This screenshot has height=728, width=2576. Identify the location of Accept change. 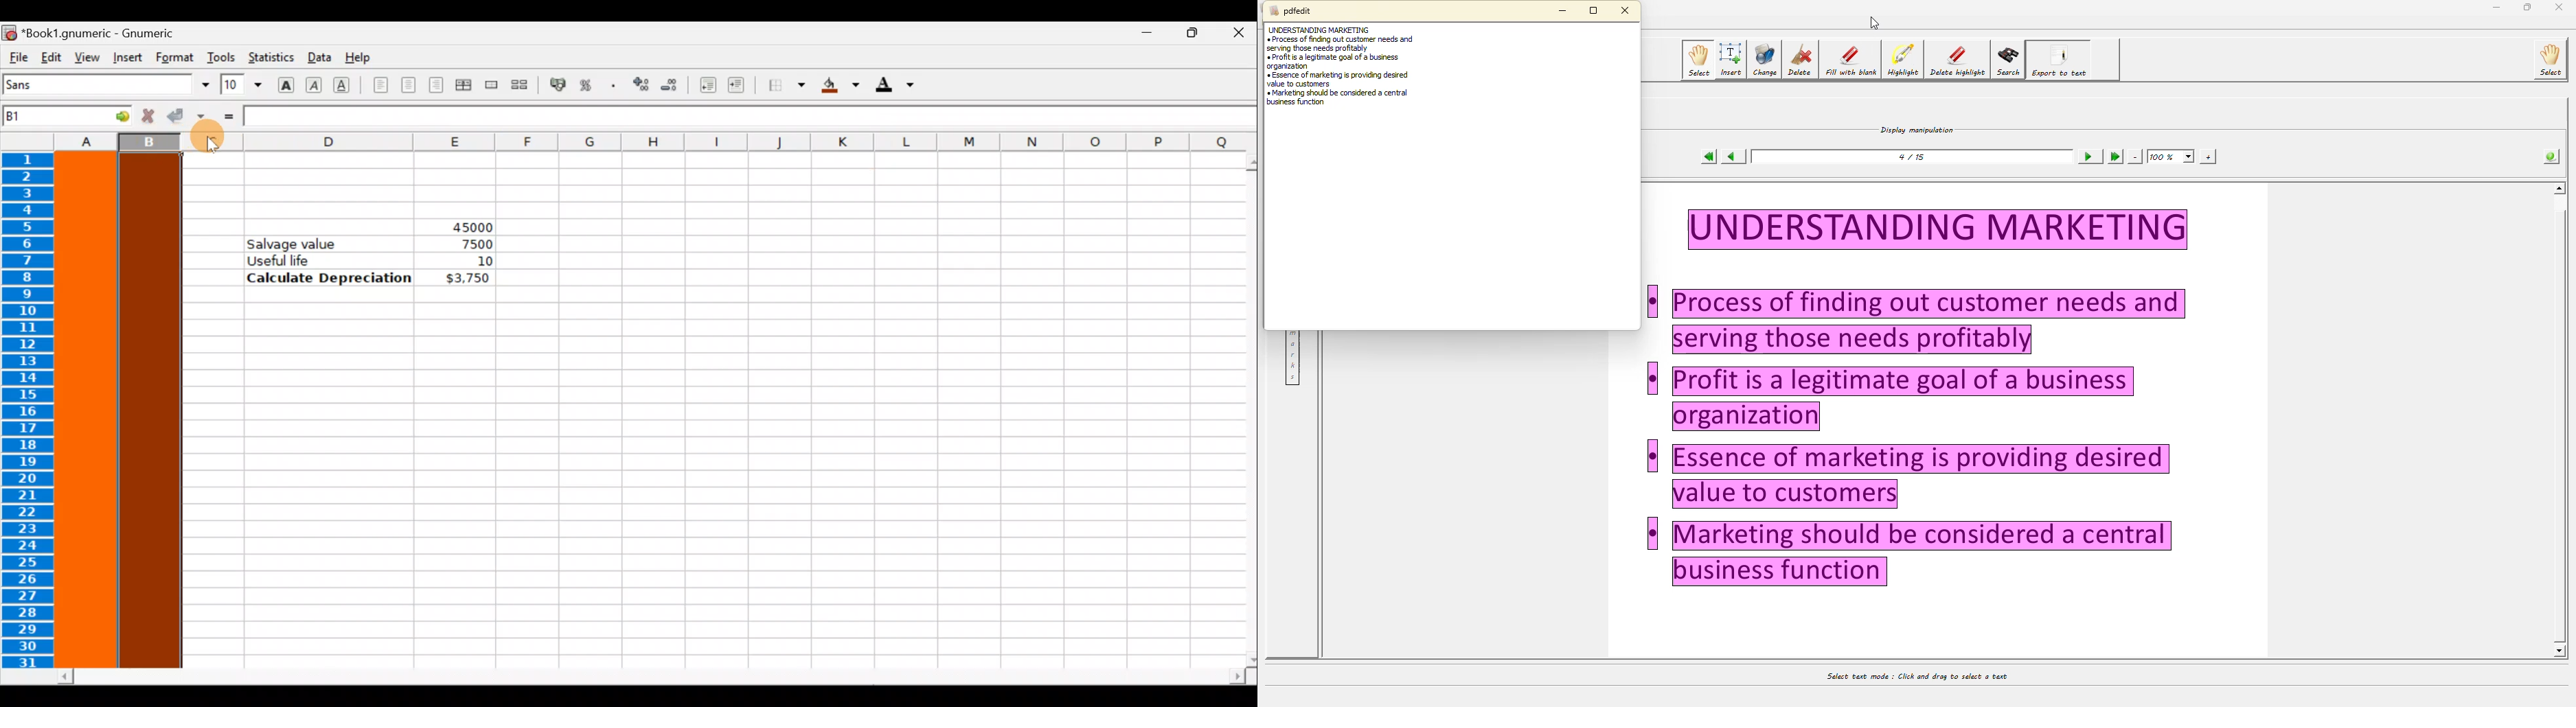
(185, 117).